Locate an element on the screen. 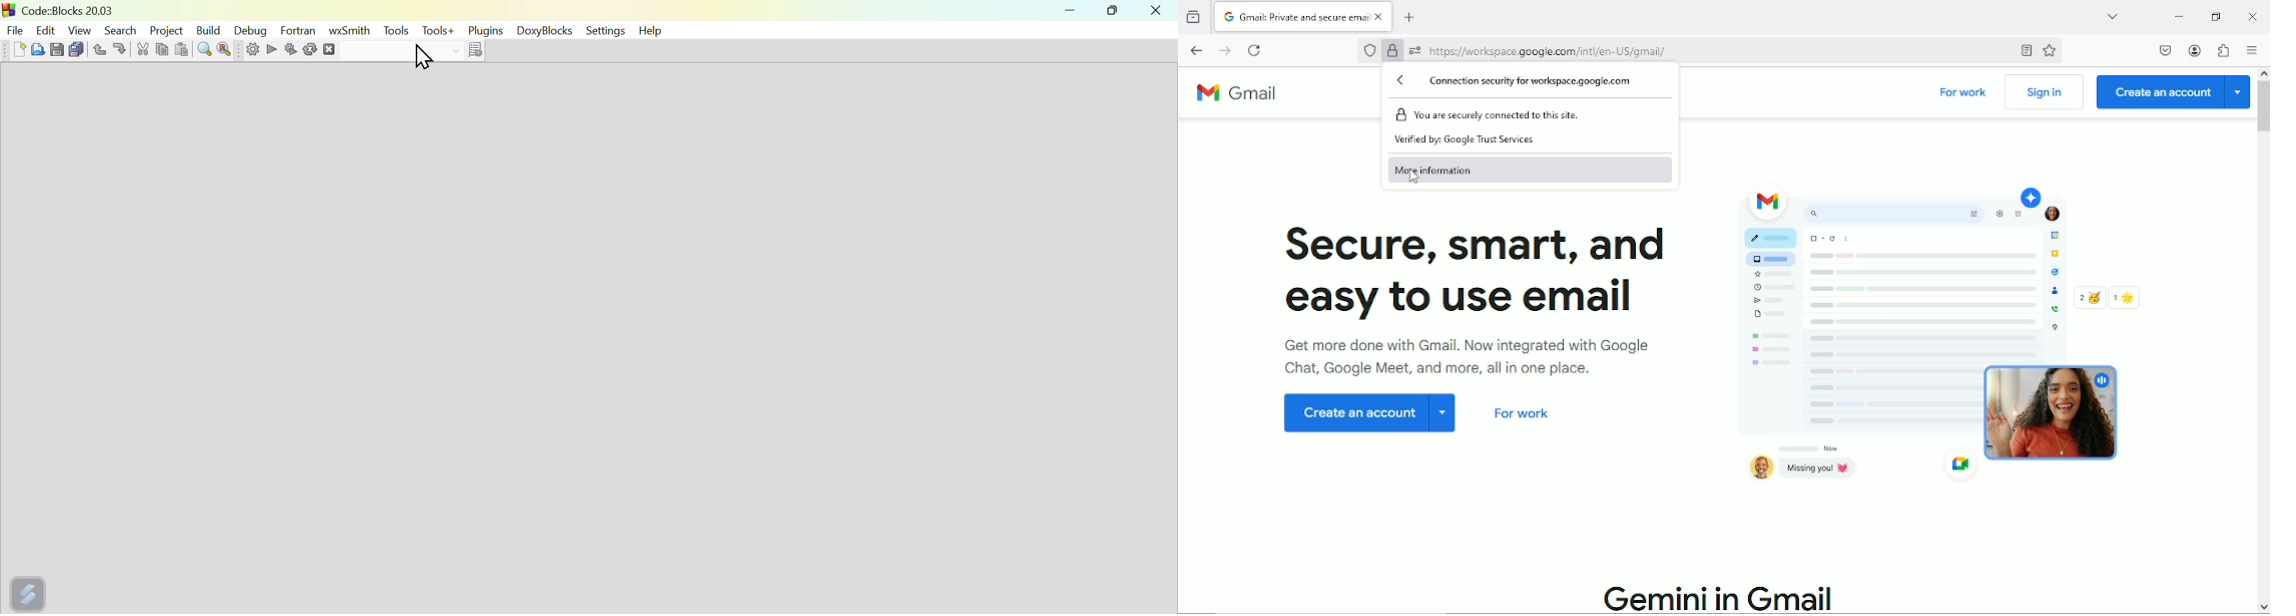 The height and width of the screenshot is (616, 2296). List all tabs is located at coordinates (2109, 15).